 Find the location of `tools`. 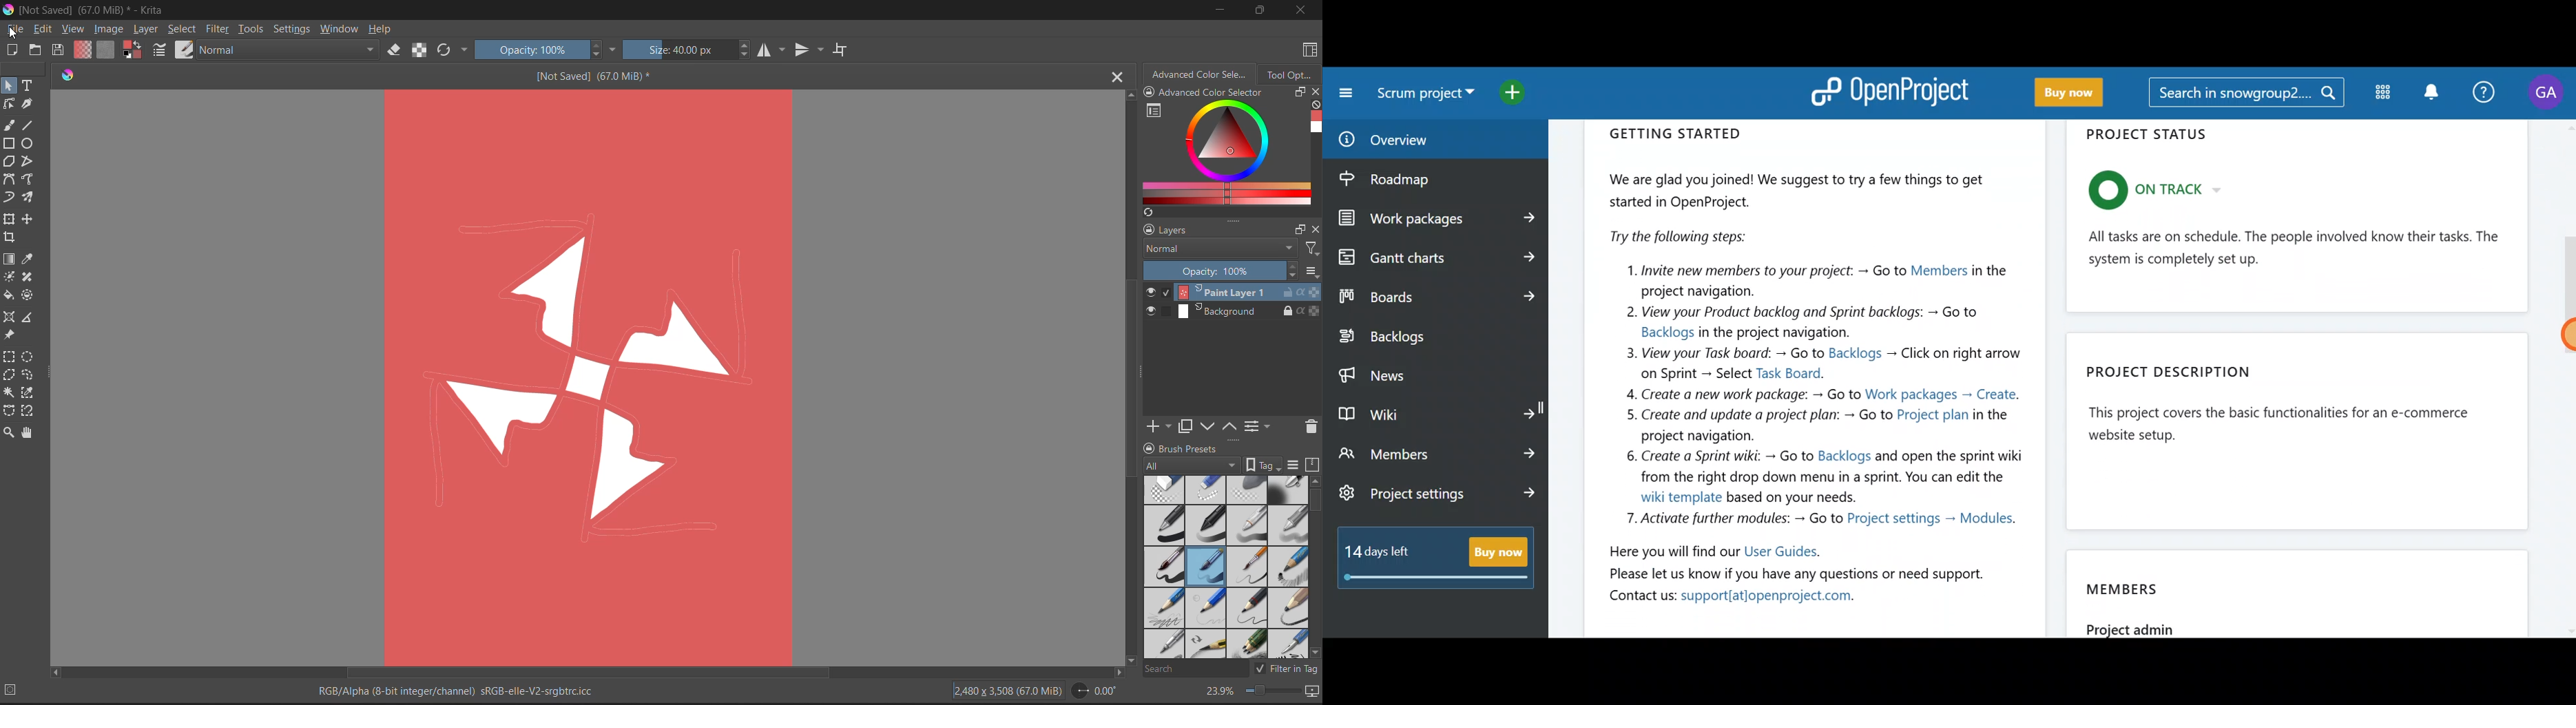

tools is located at coordinates (9, 160).